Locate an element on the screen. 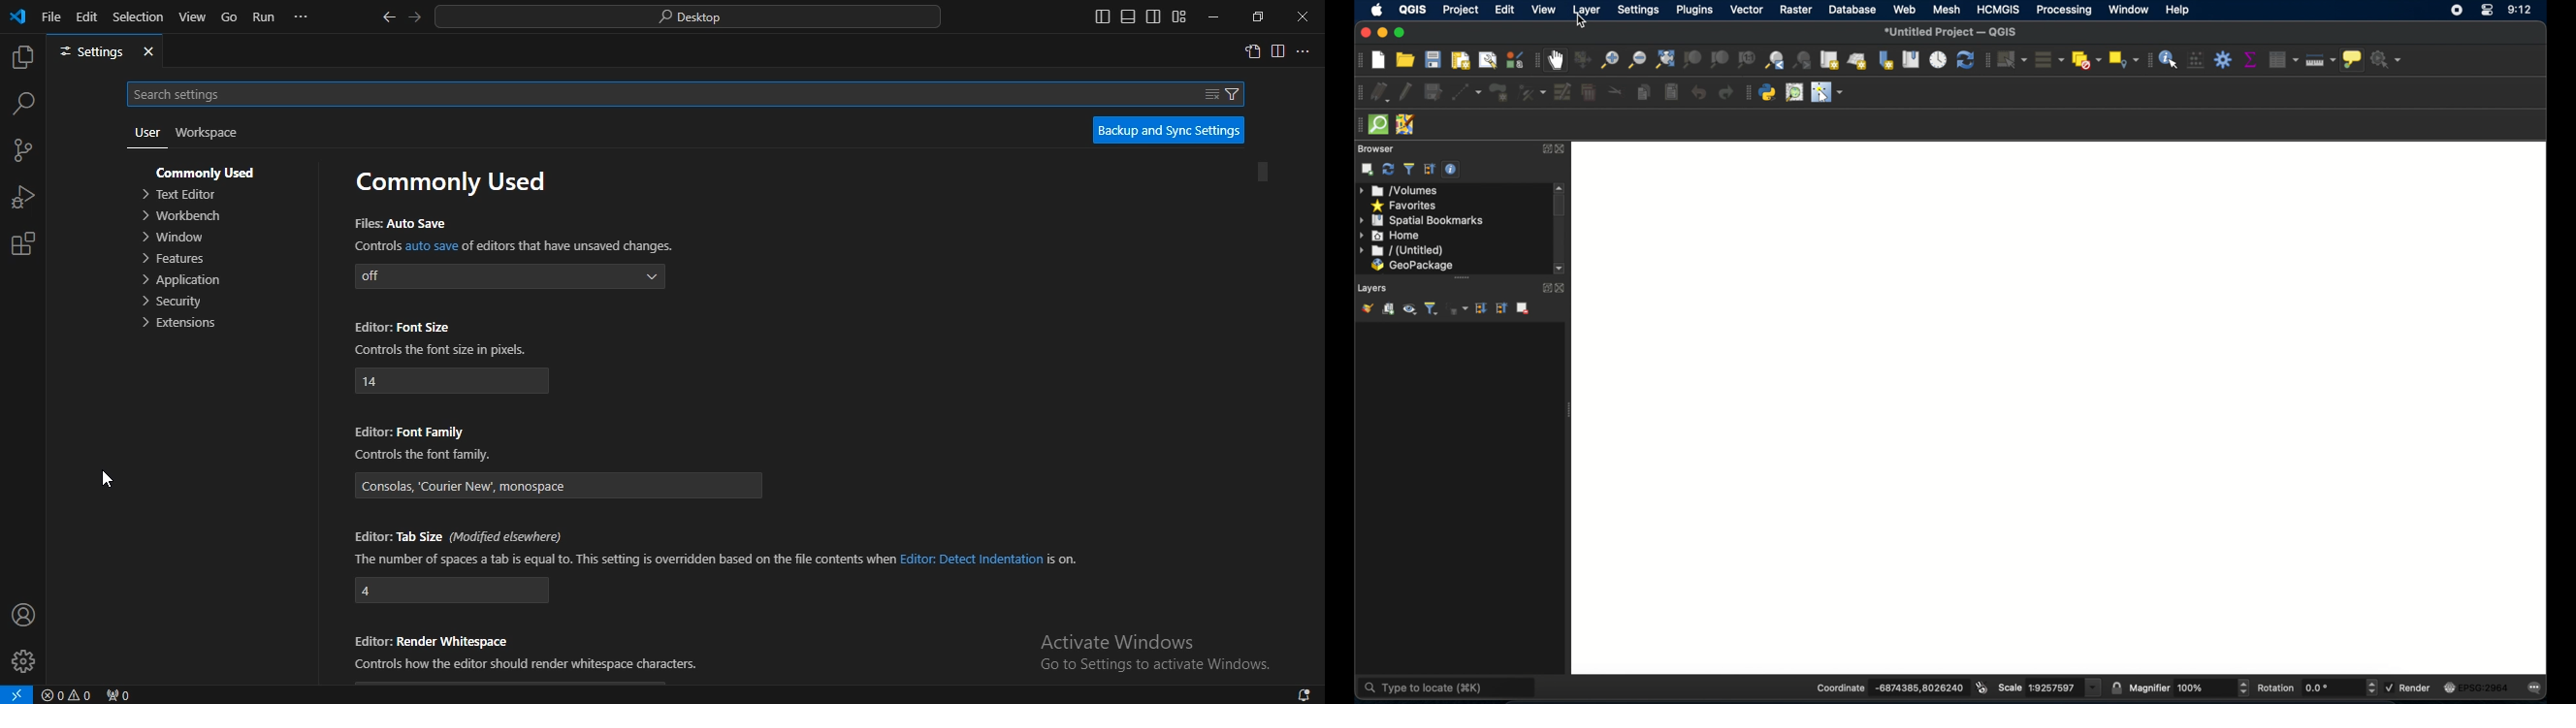  enable/disable properties widget is located at coordinates (1453, 171).